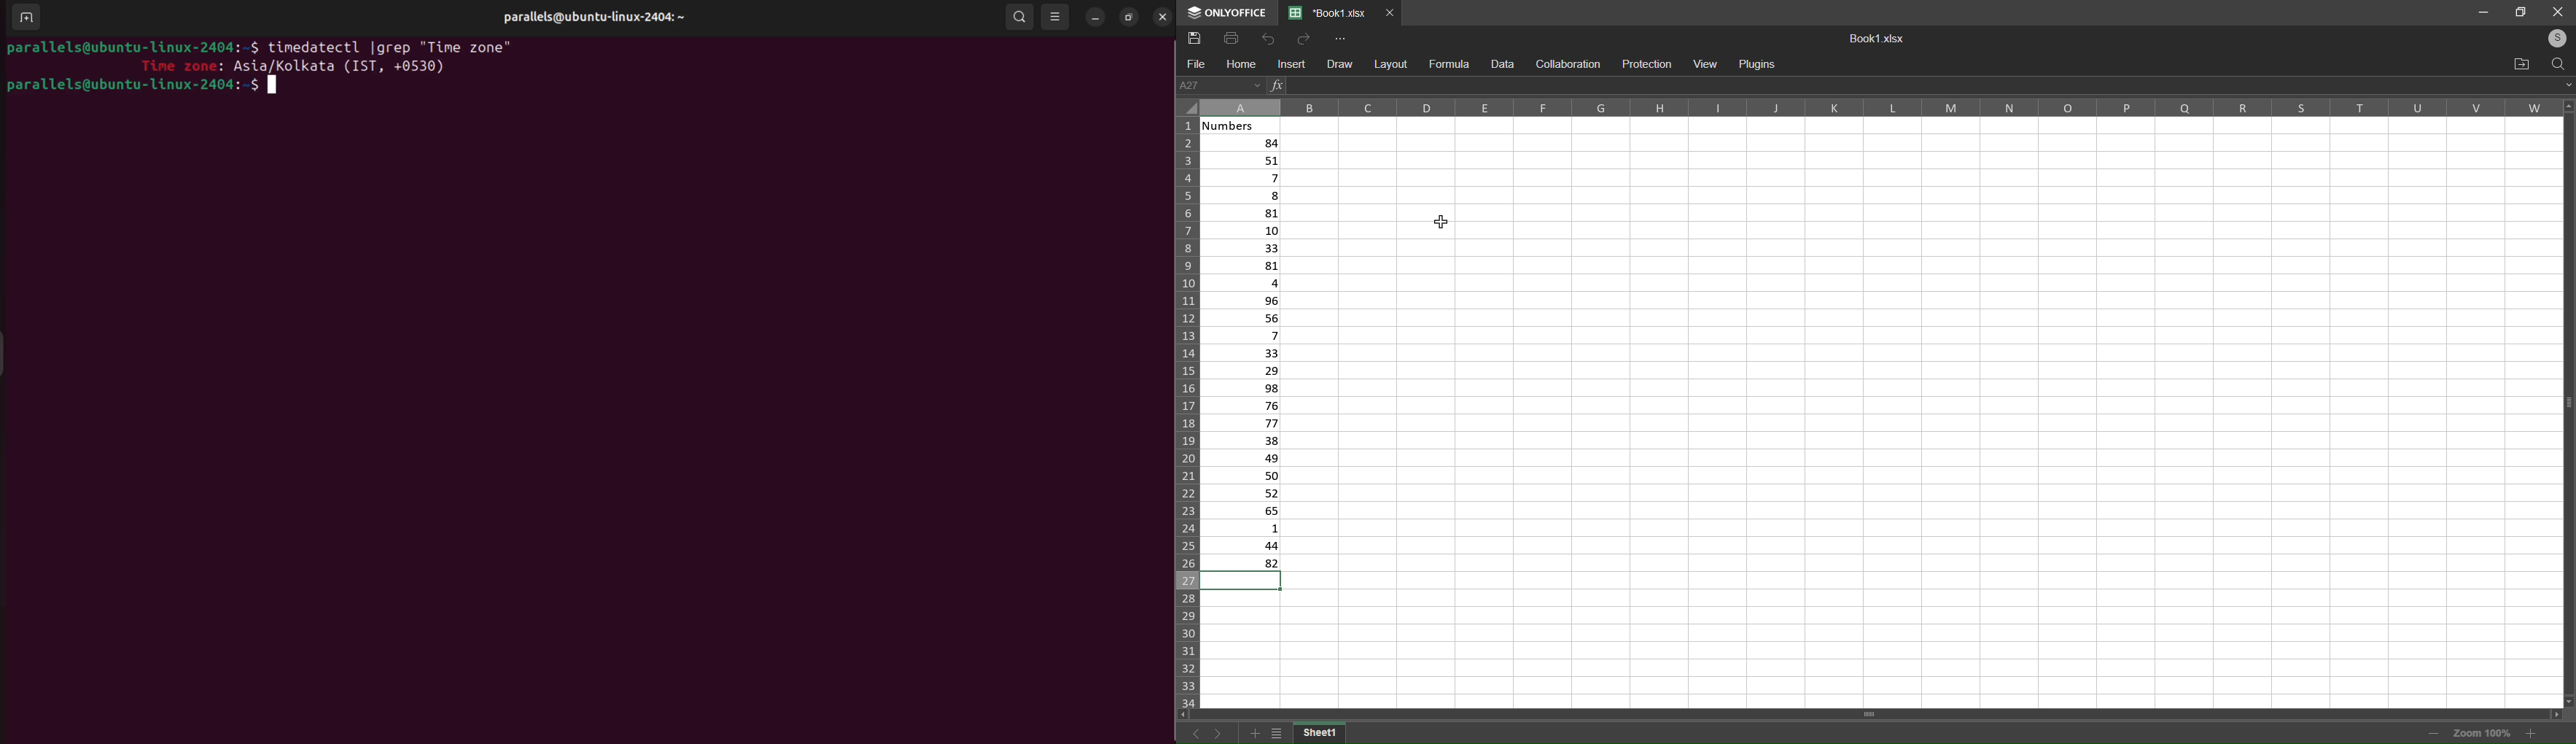 The width and height of the screenshot is (2576, 756). What do you see at coordinates (2559, 12) in the screenshot?
I see `close` at bounding box center [2559, 12].